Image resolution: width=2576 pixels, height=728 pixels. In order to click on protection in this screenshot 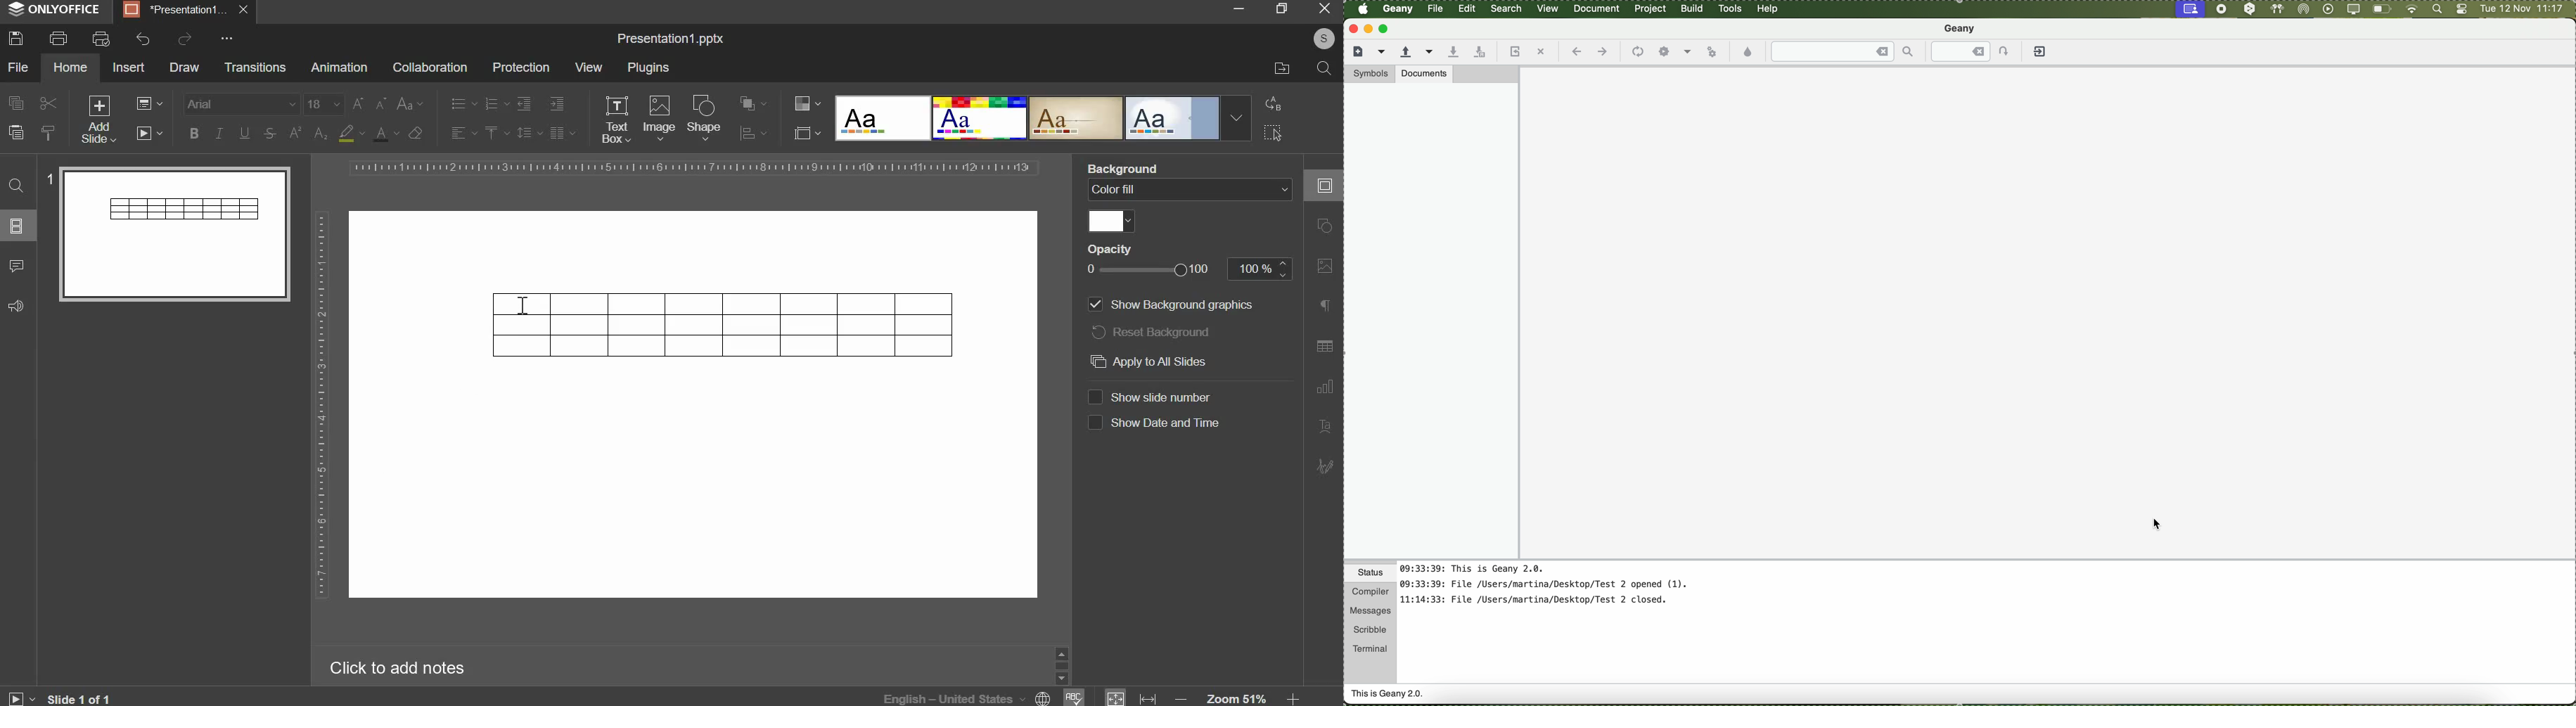, I will do `click(520, 68)`.